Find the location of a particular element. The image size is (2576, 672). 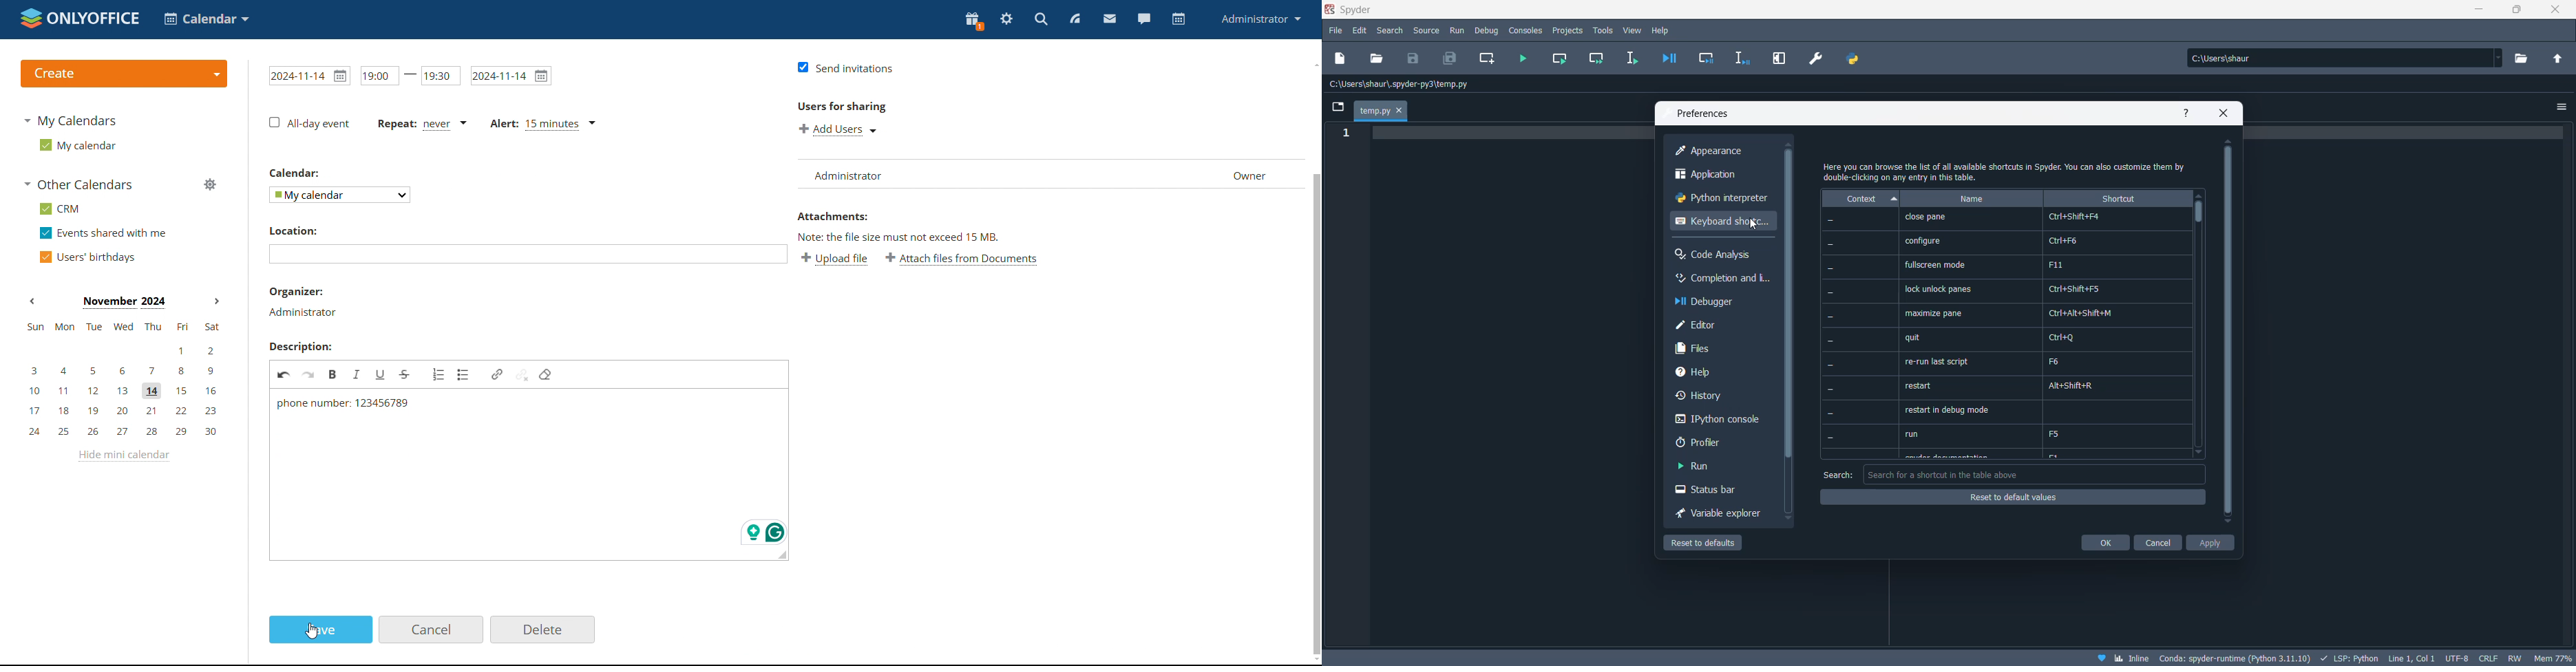

help is located at coordinates (2185, 112).